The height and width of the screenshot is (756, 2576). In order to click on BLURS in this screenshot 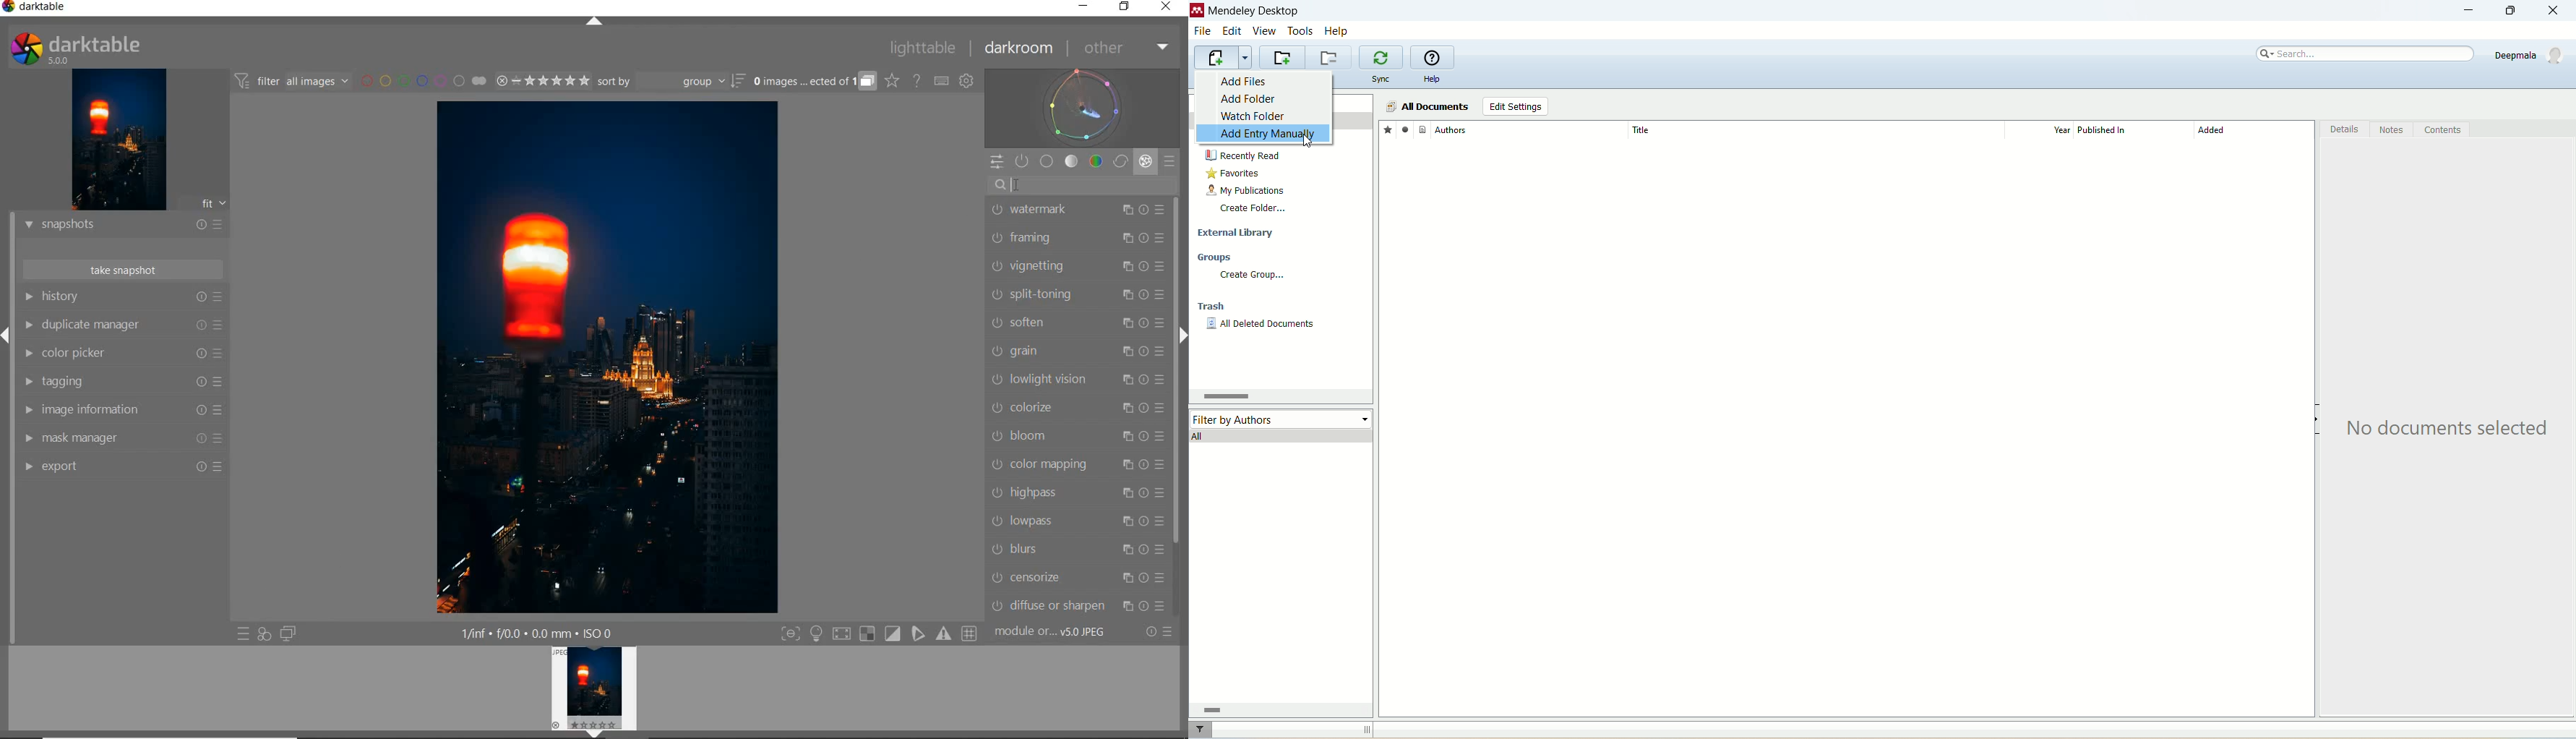, I will do `click(1039, 550)`.